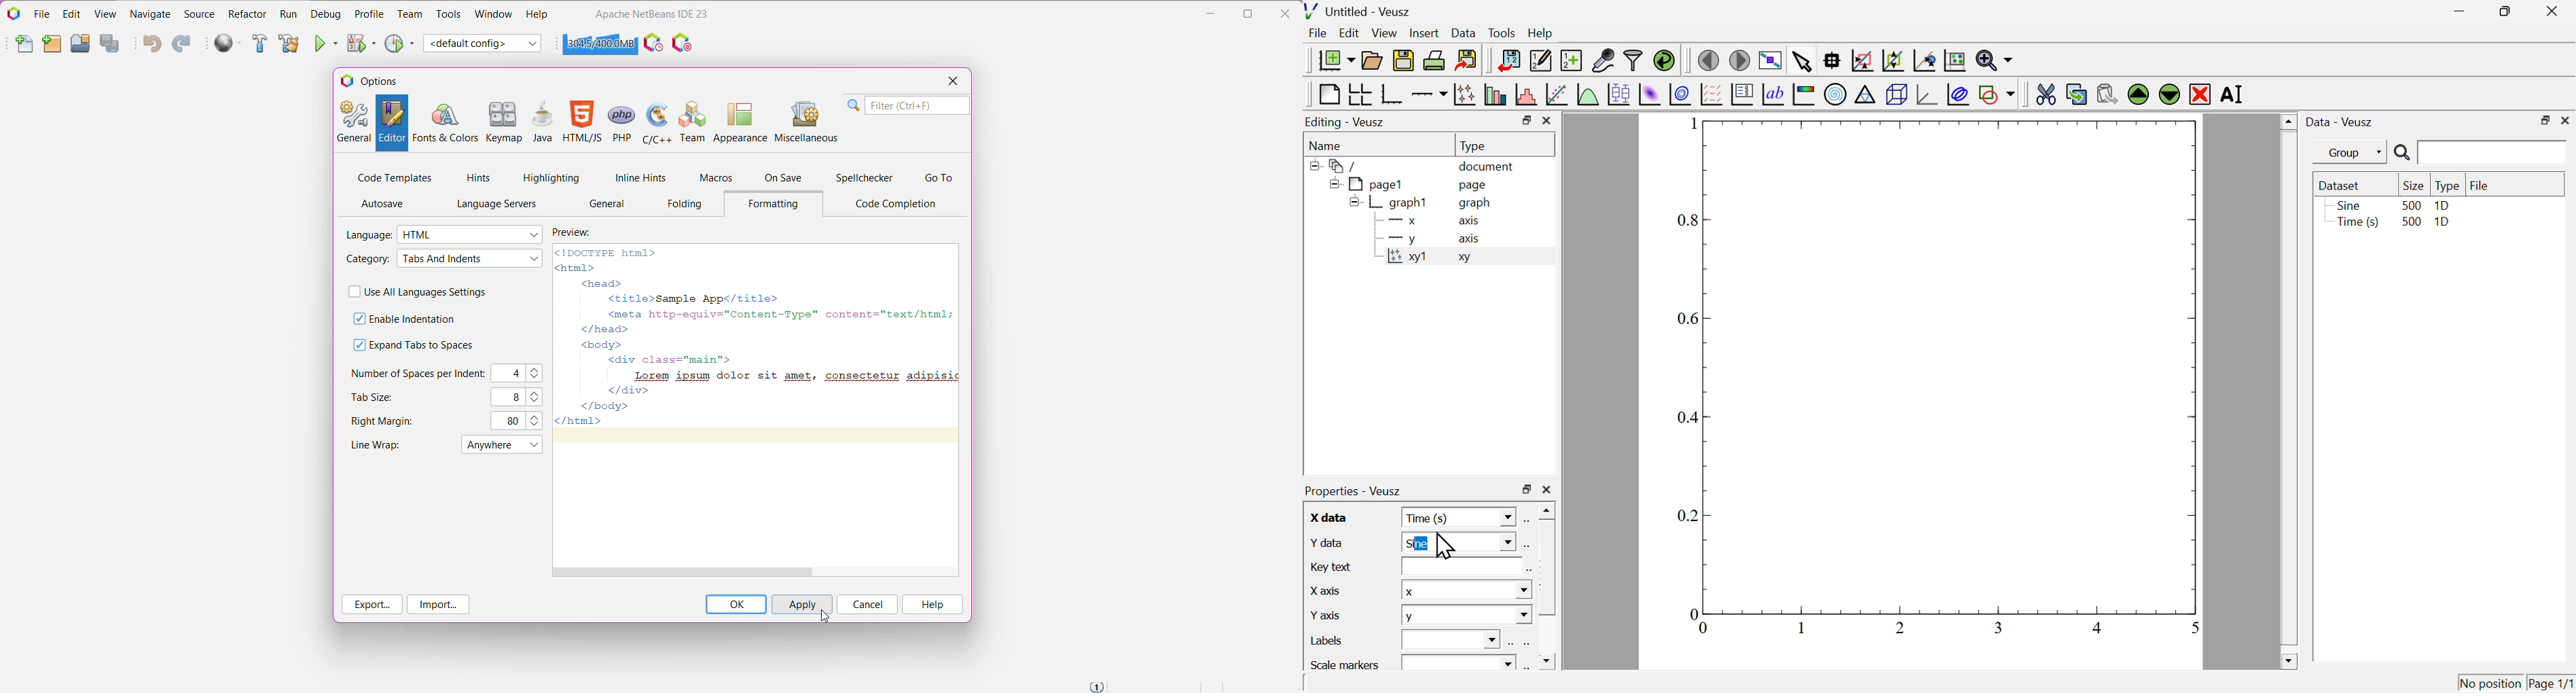 This screenshot has width=2576, height=700. What do you see at coordinates (1687, 123) in the screenshot?
I see `1` at bounding box center [1687, 123].